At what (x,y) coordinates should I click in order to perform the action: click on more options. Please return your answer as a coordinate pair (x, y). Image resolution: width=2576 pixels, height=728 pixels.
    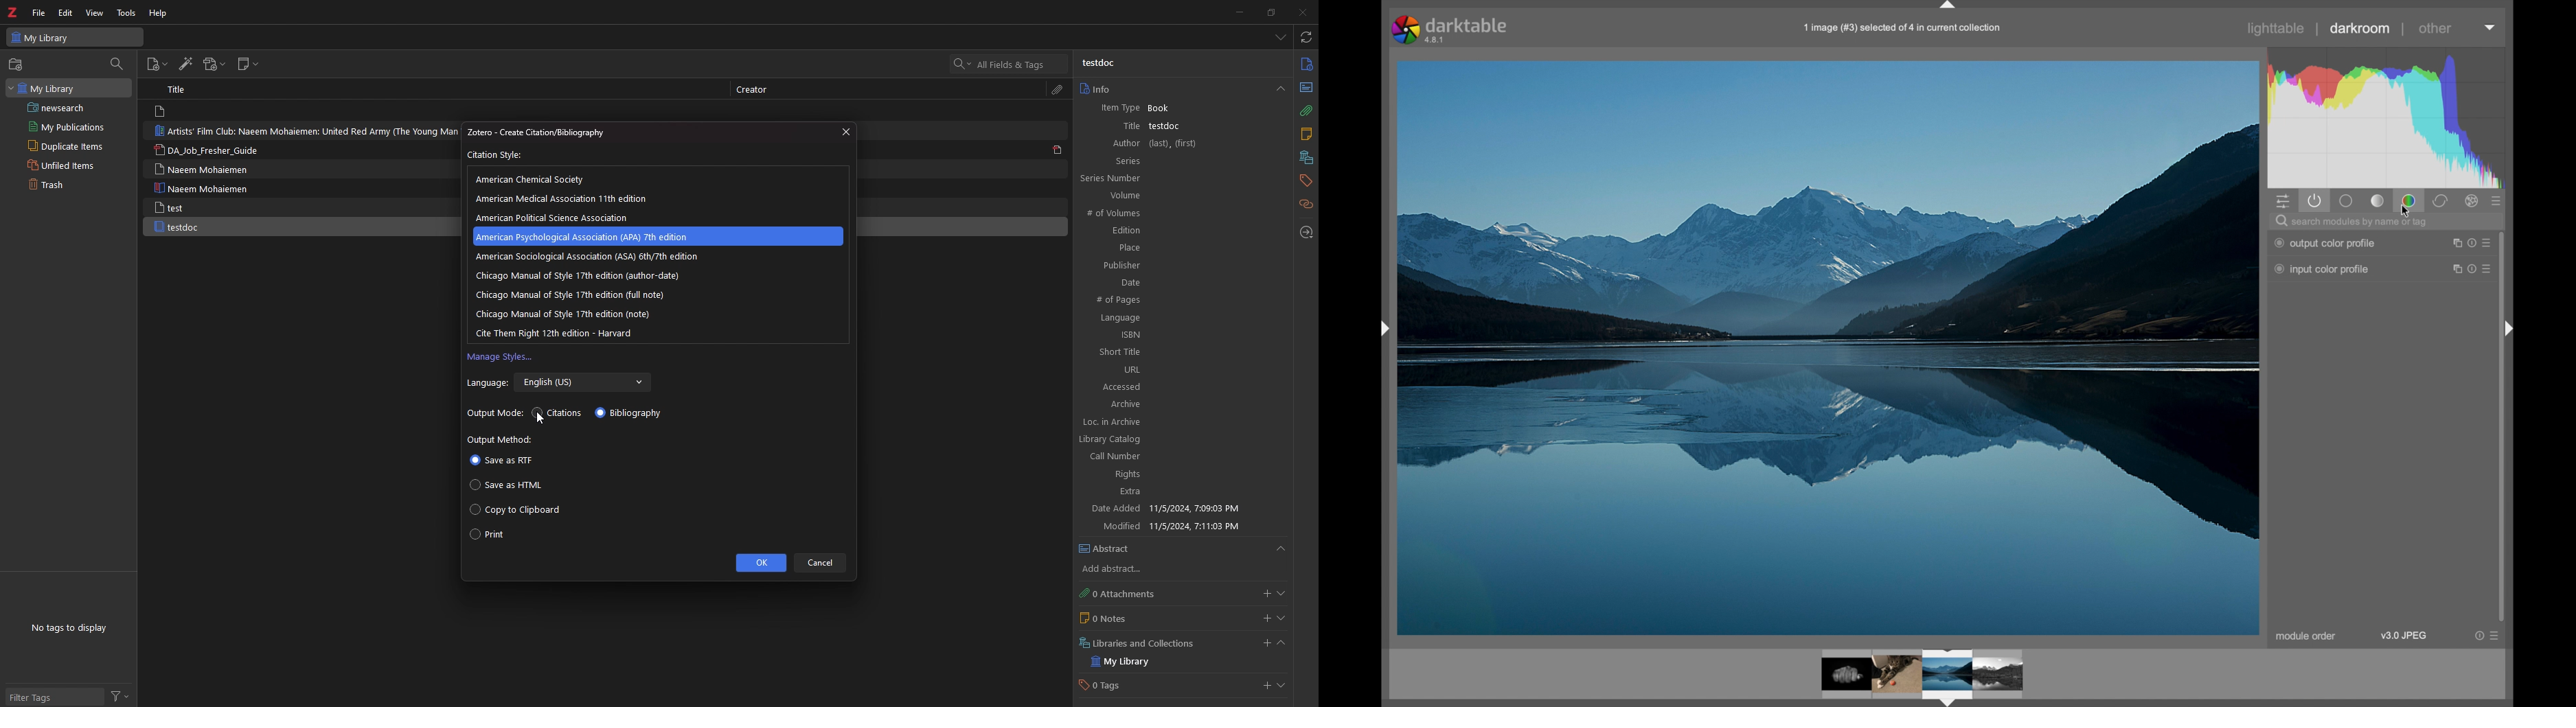
    Looking at the image, I should click on (2471, 269).